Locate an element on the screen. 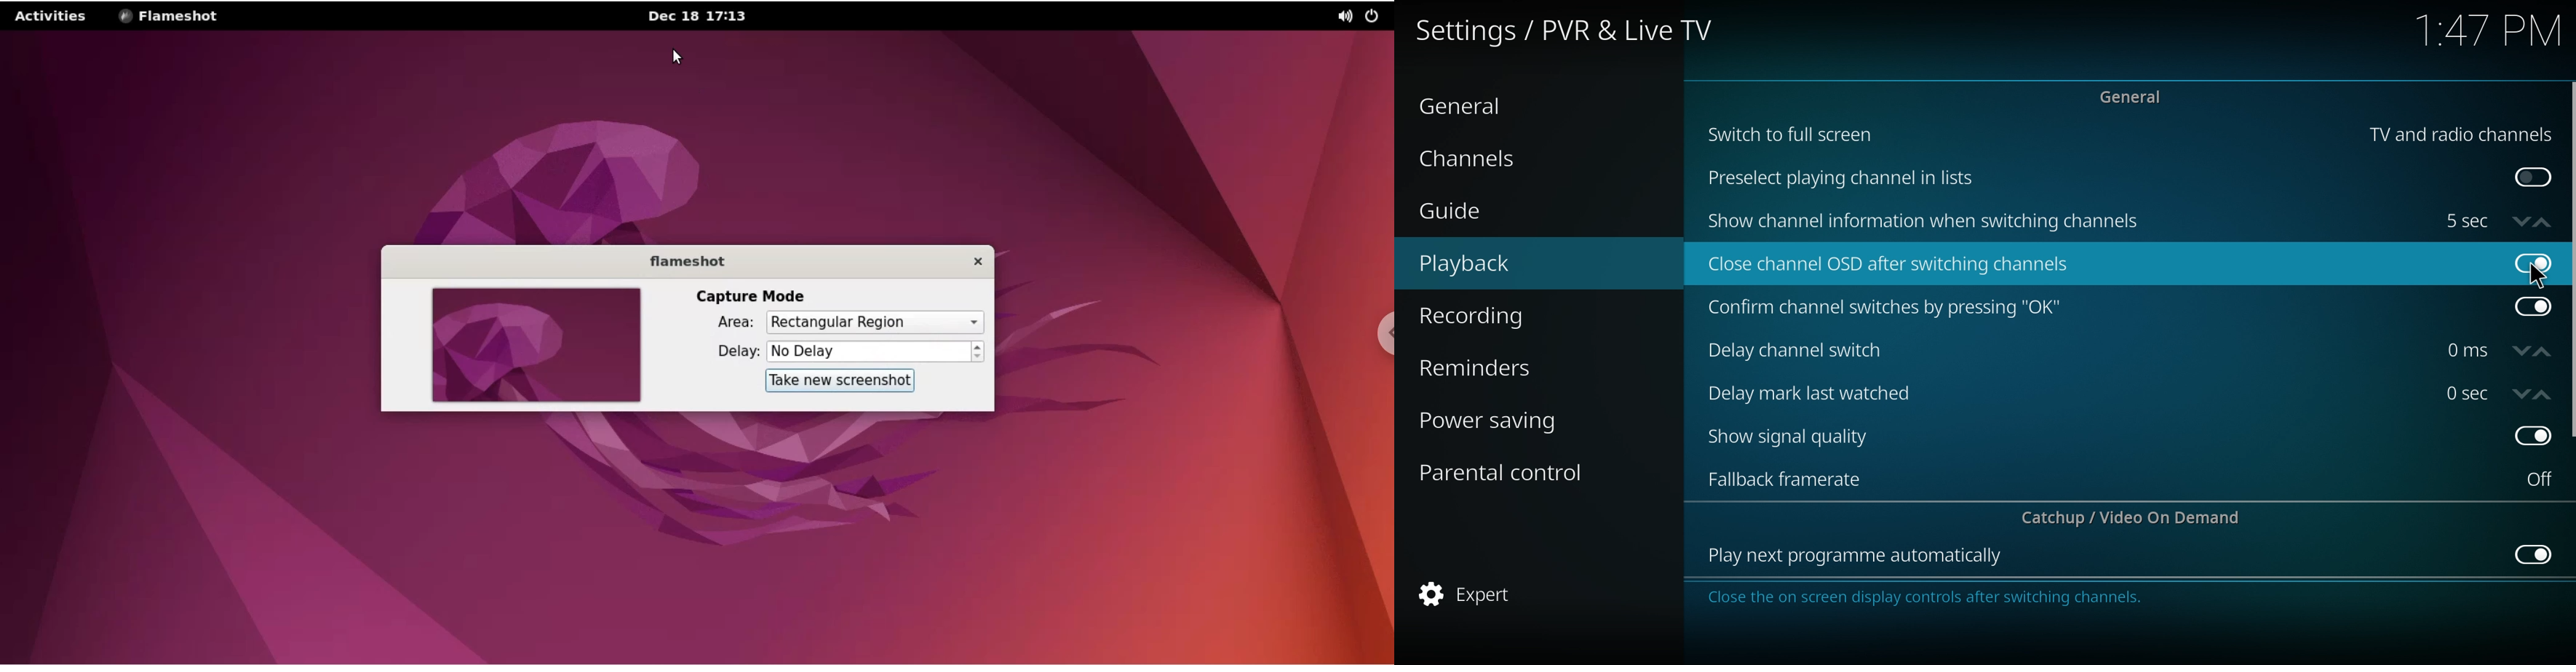  channels is located at coordinates (1493, 157).